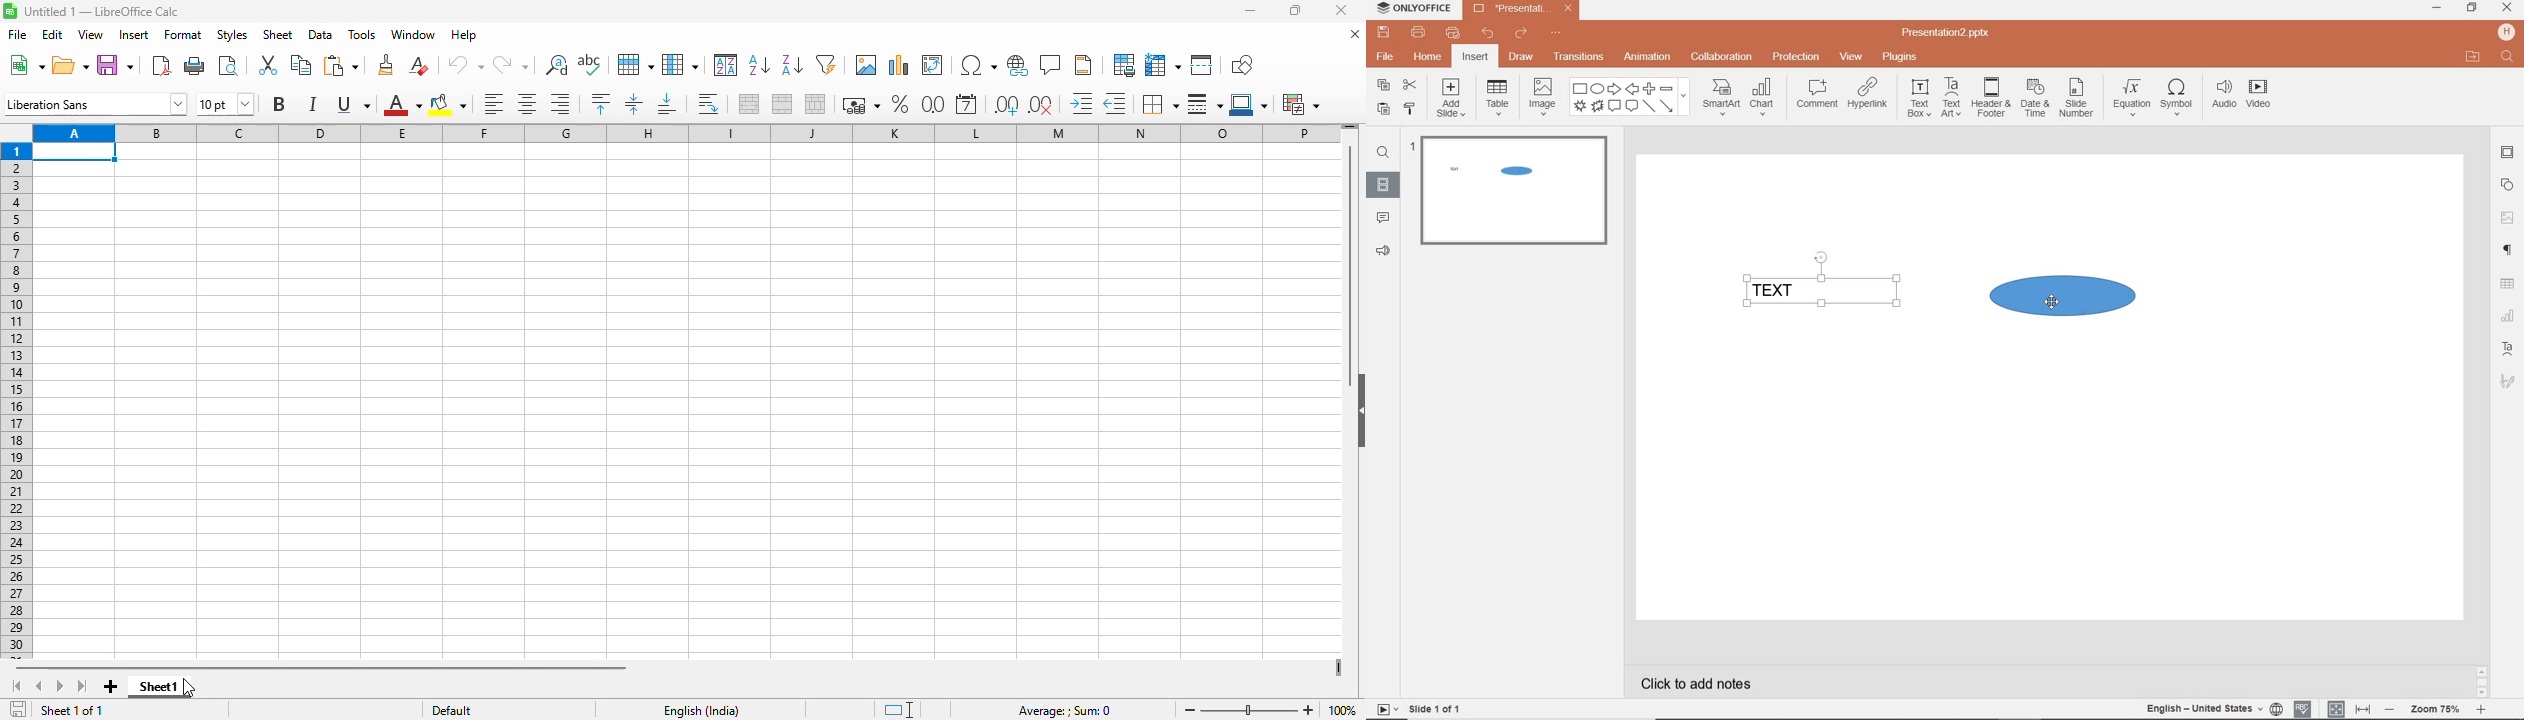 Image resolution: width=2548 pixels, height=728 pixels. I want to click on conditional, so click(1299, 104).